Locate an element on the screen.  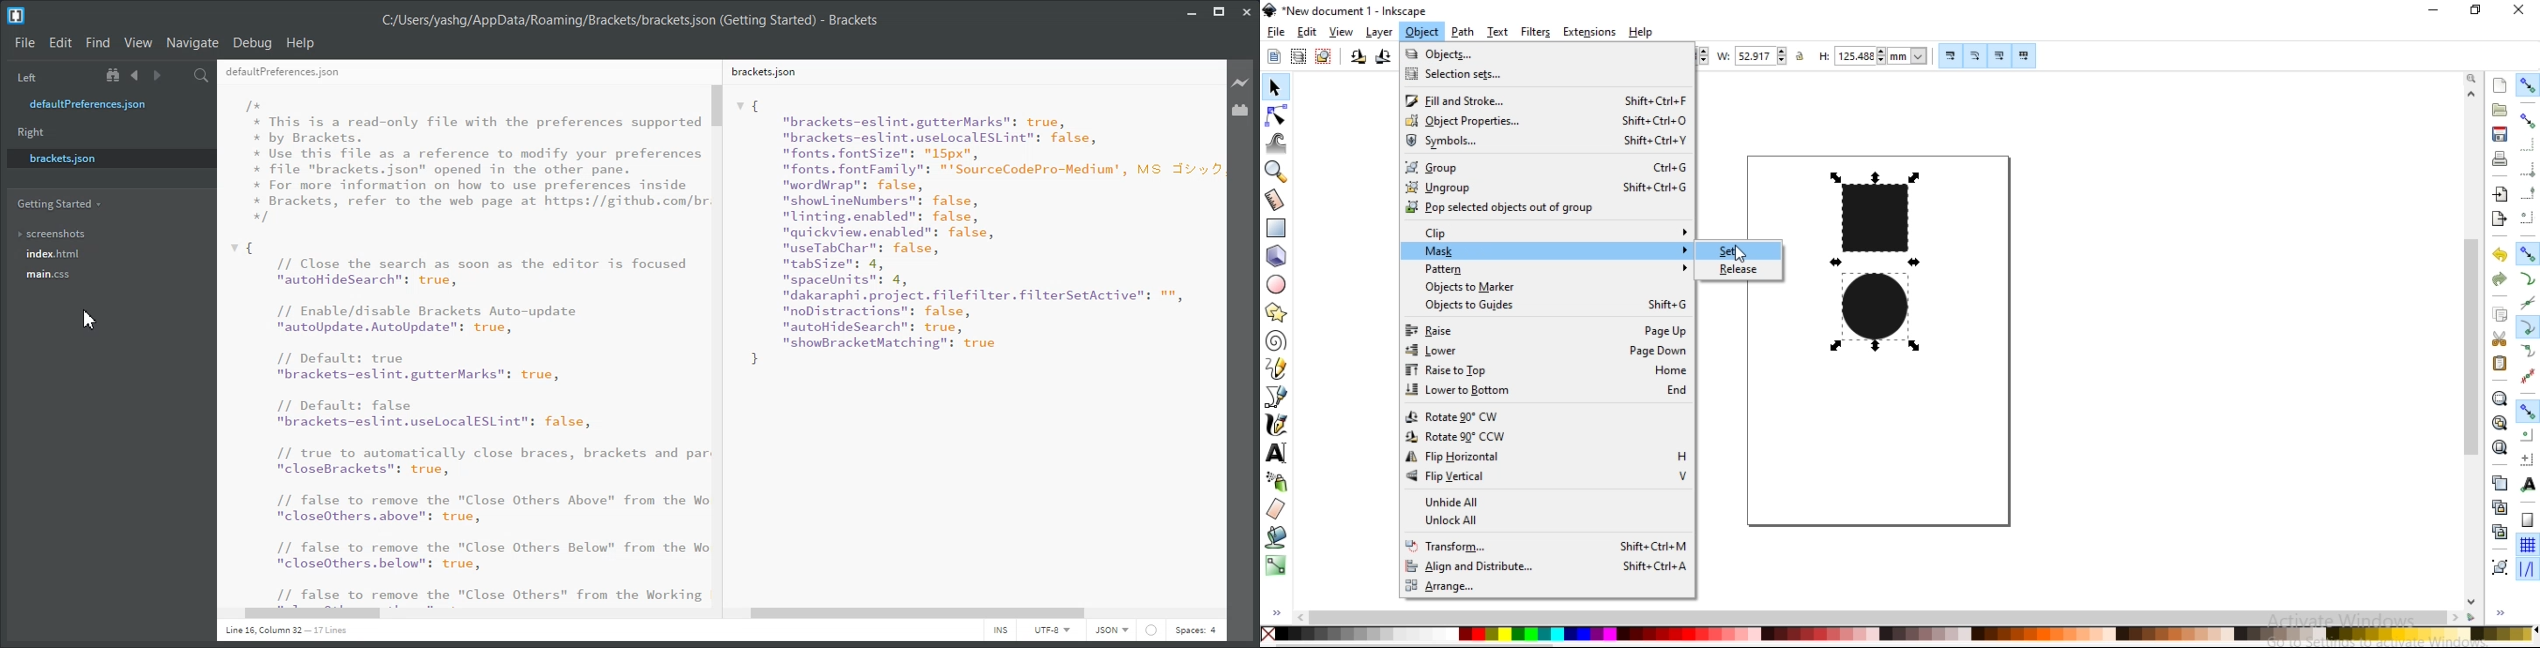
Vertical Scroll bar is located at coordinates (721, 343).